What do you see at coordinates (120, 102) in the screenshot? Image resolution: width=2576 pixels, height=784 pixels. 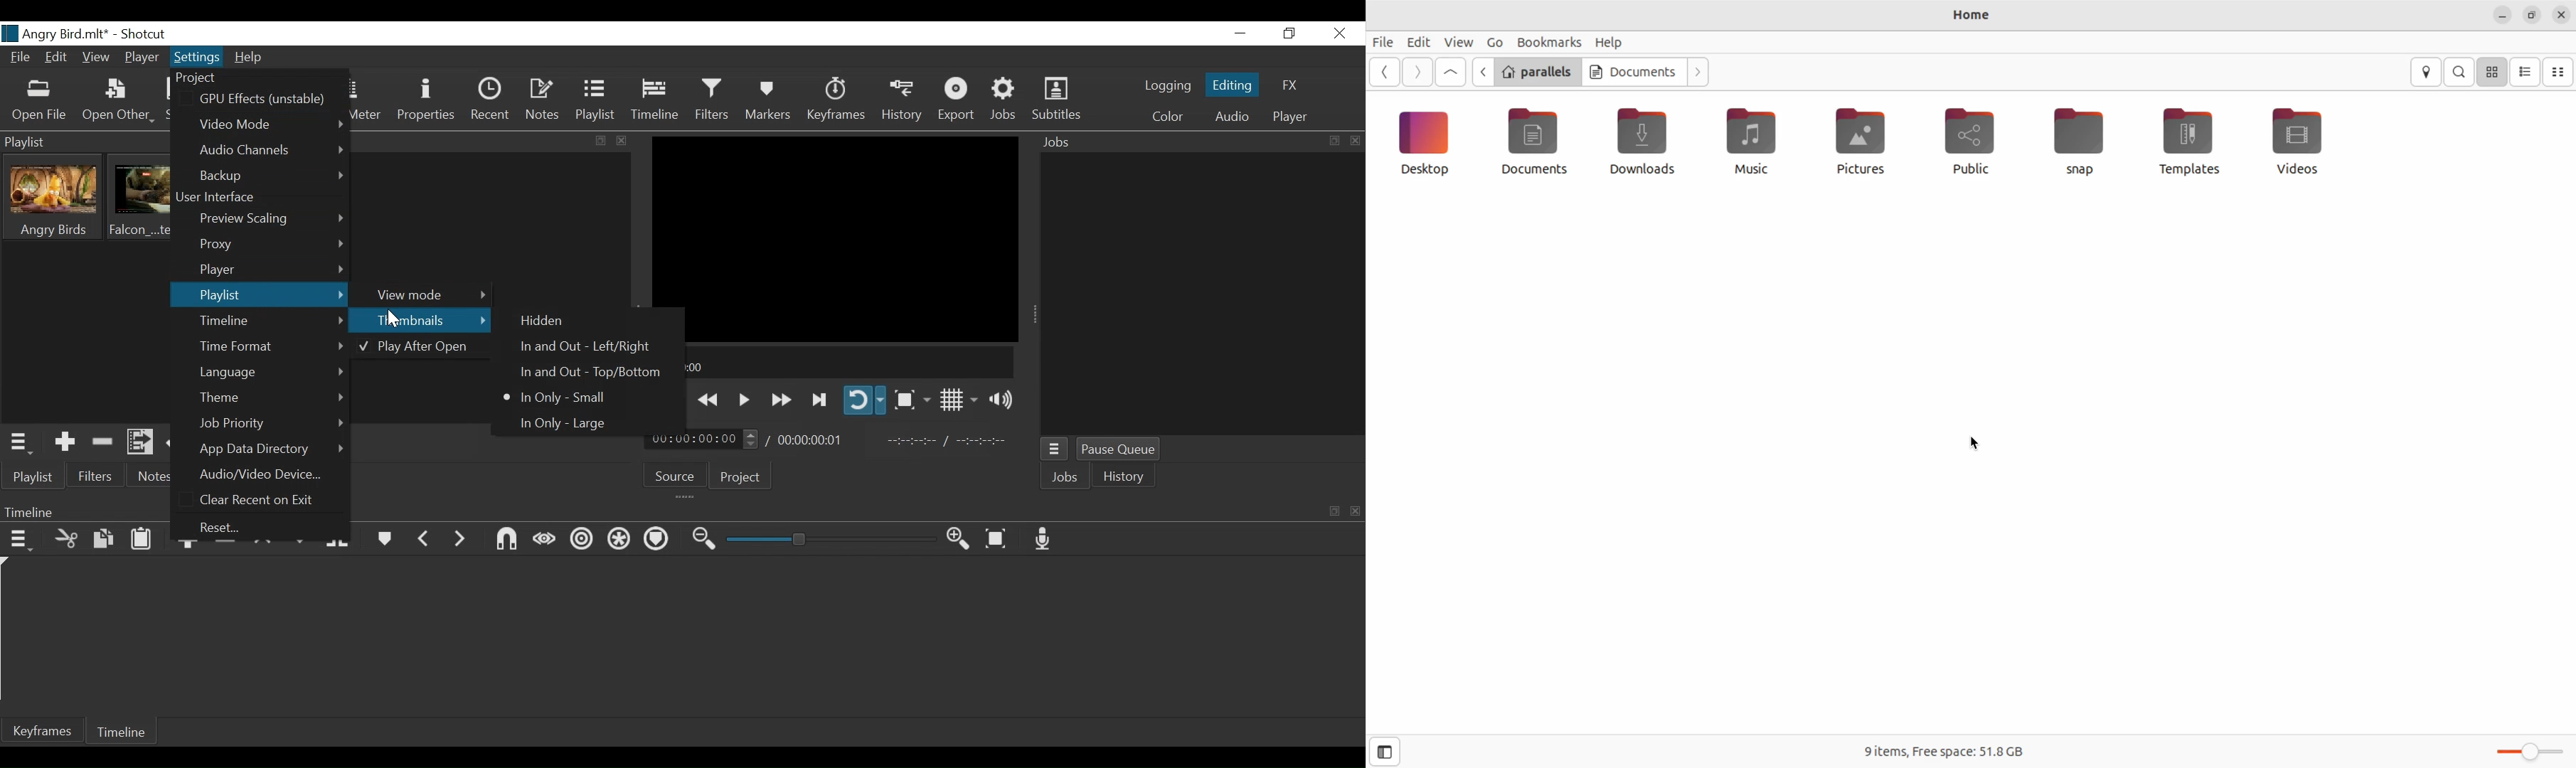 I see `Open Other` at bounding box center [120, 102].